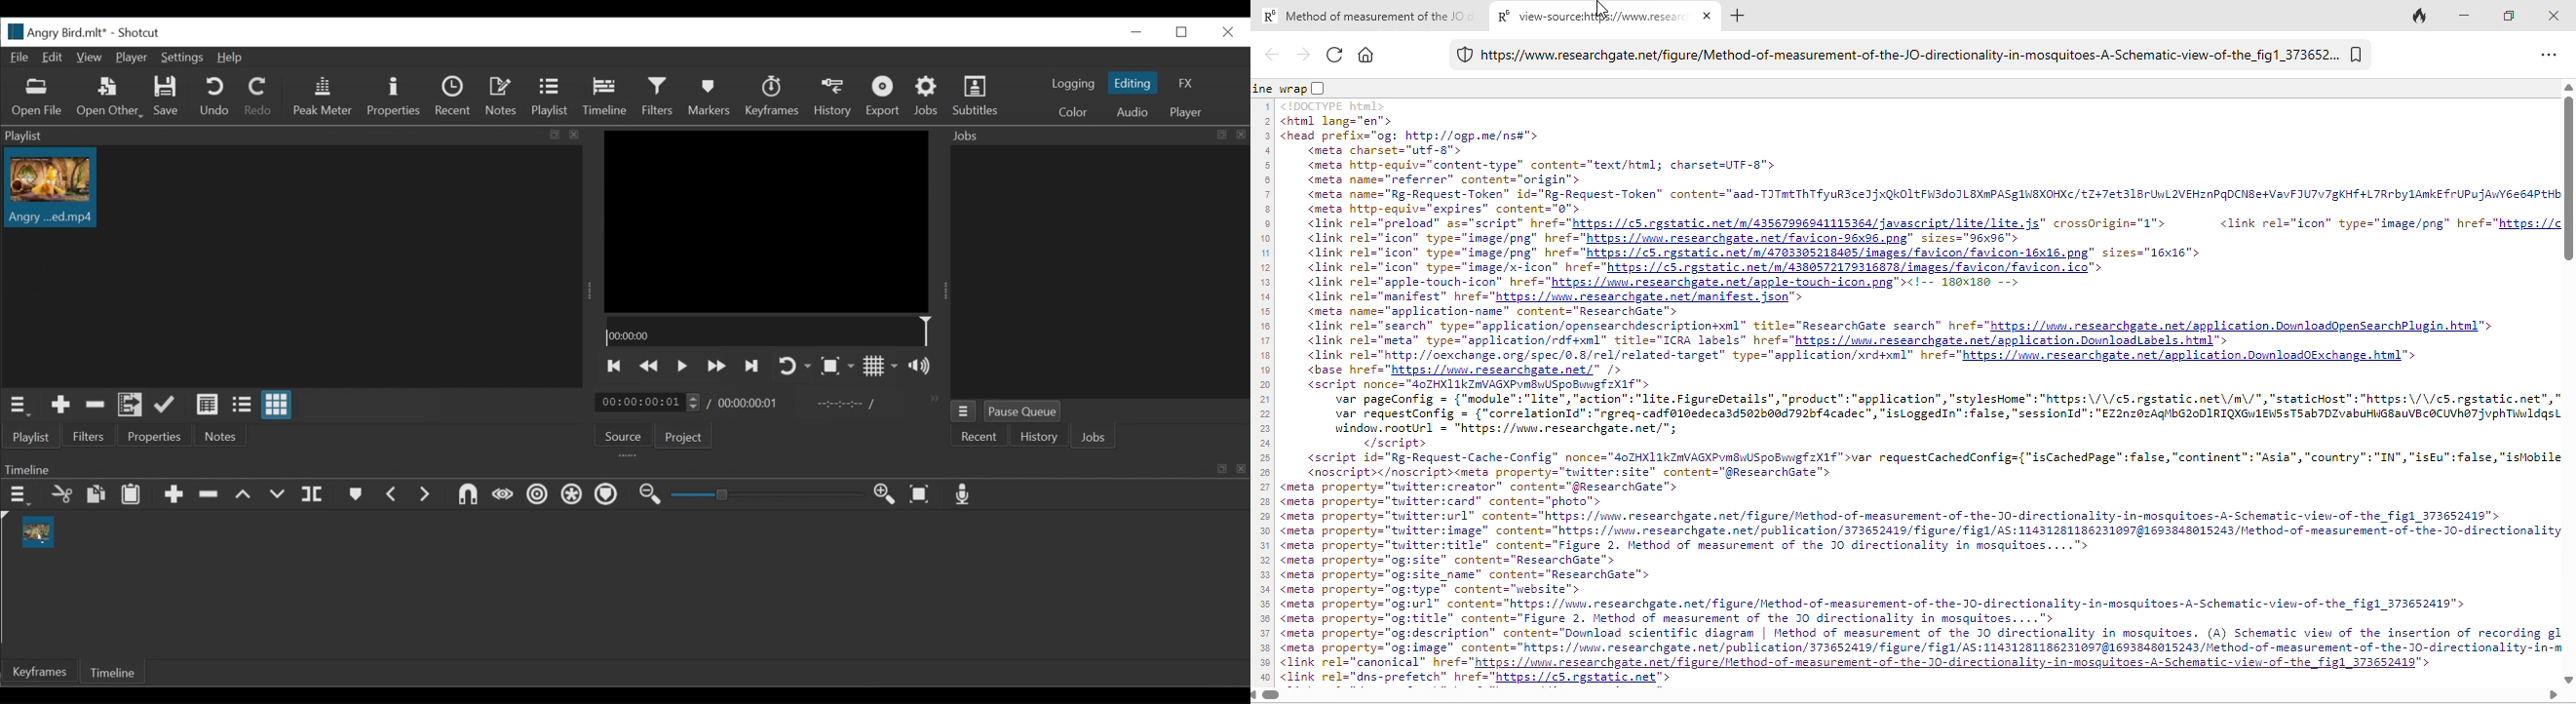  I want to click on Show volume control, so click(922, 367).